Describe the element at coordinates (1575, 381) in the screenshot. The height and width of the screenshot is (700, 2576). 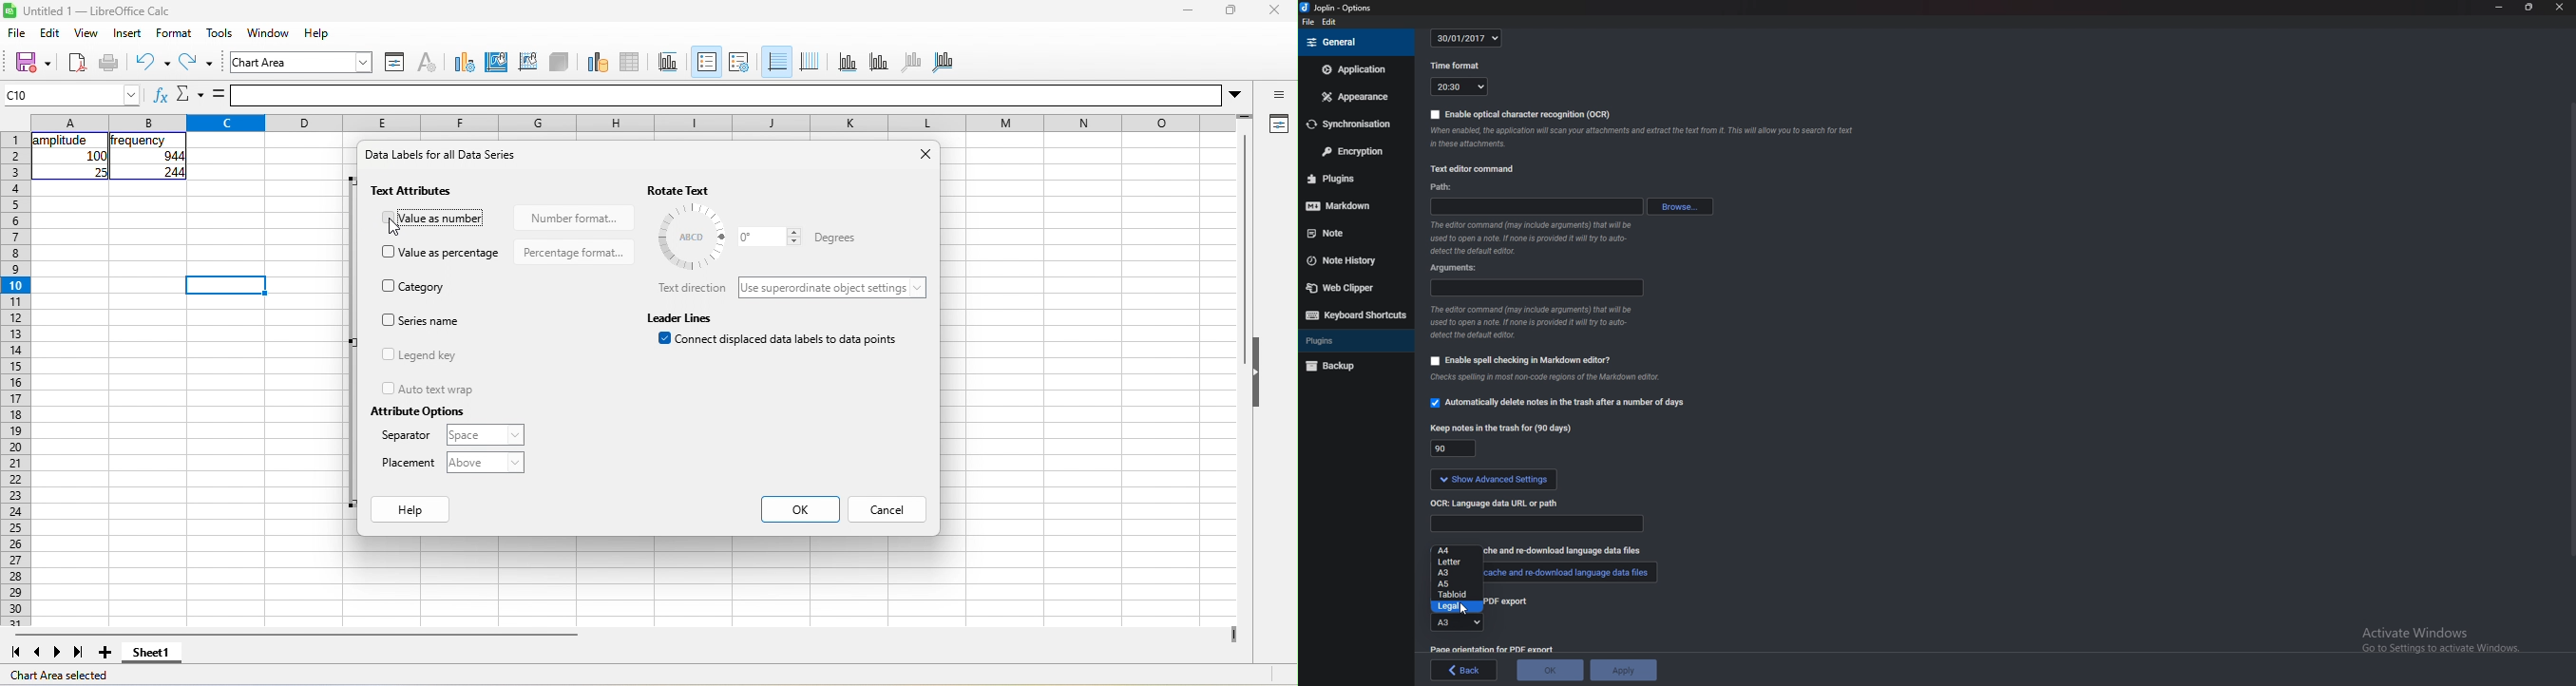
I see `info` at that location.